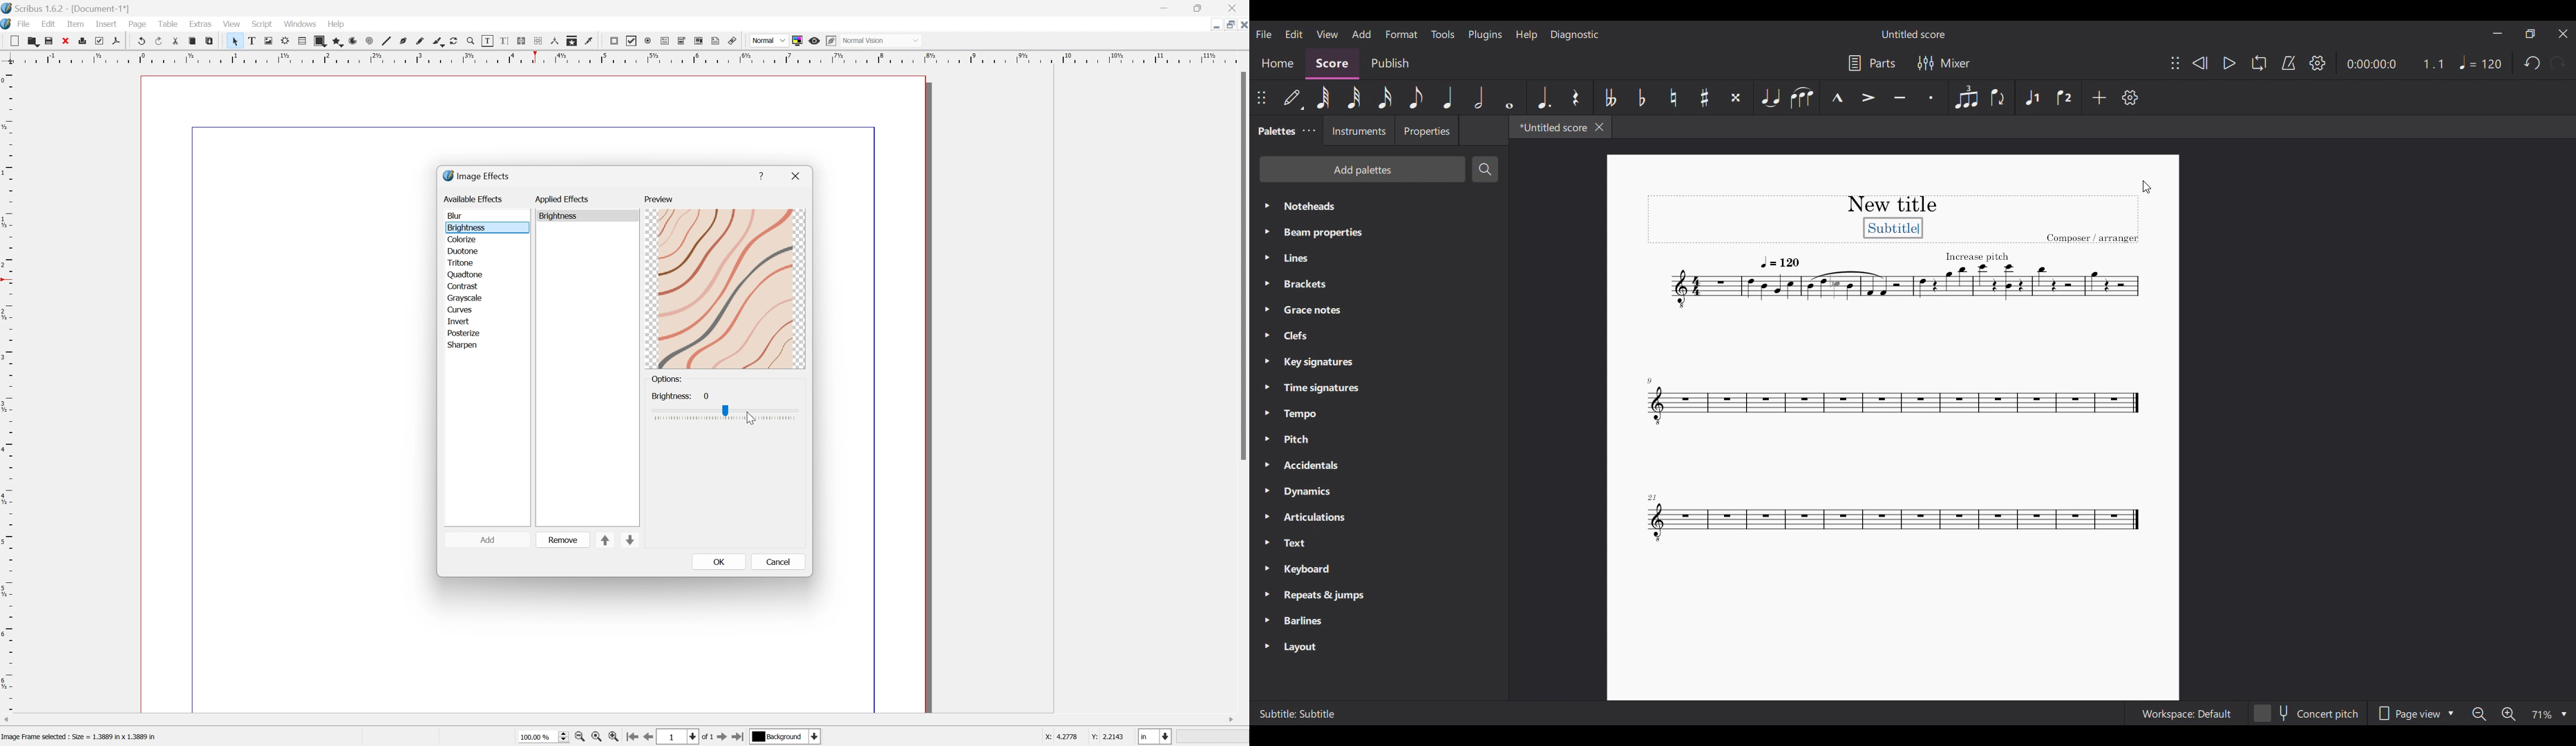 The image size is (2576, 756). Describe the element at coordinates (493, 540) in the screenshot. I see `add` at that location.